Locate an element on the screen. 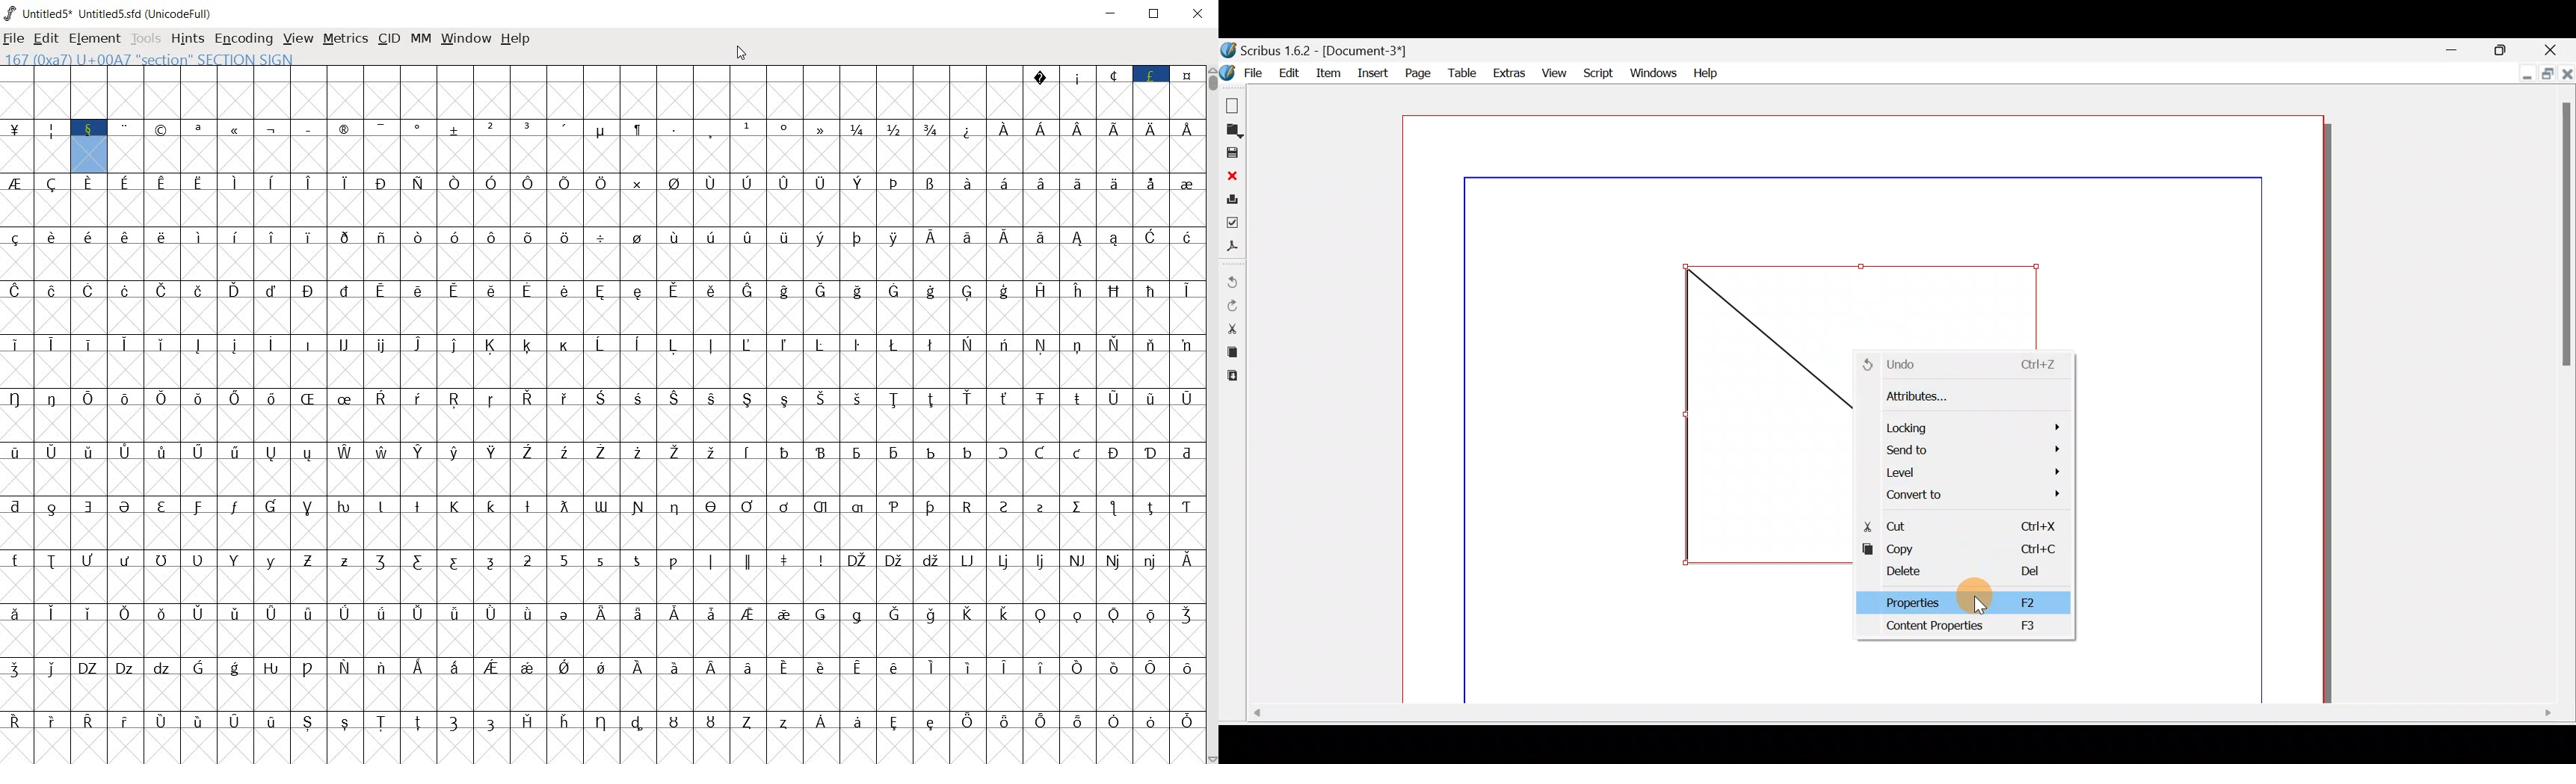 This screenshot has height=784, width=2576. Shape frame is located at coordinates (1760, 417).